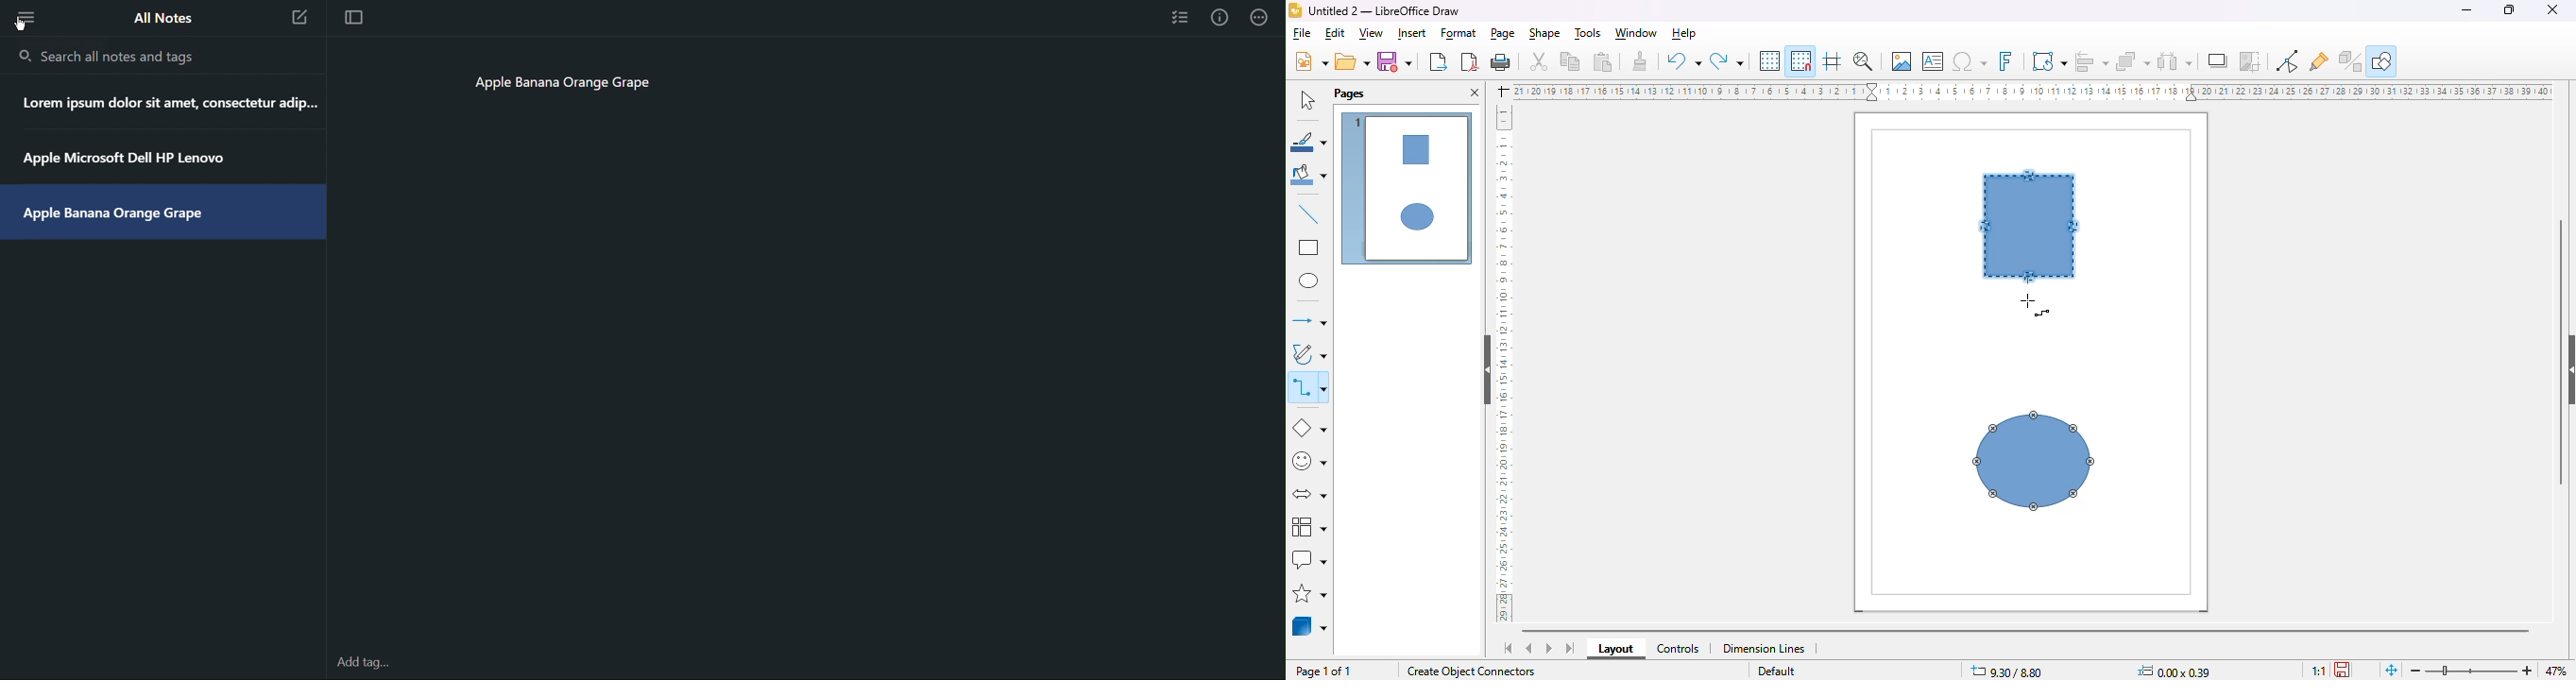 This screenshot has width=2576, height=700. Describe the element at coordinates (1459, 33) in the screenshot. I see `format` at that location.